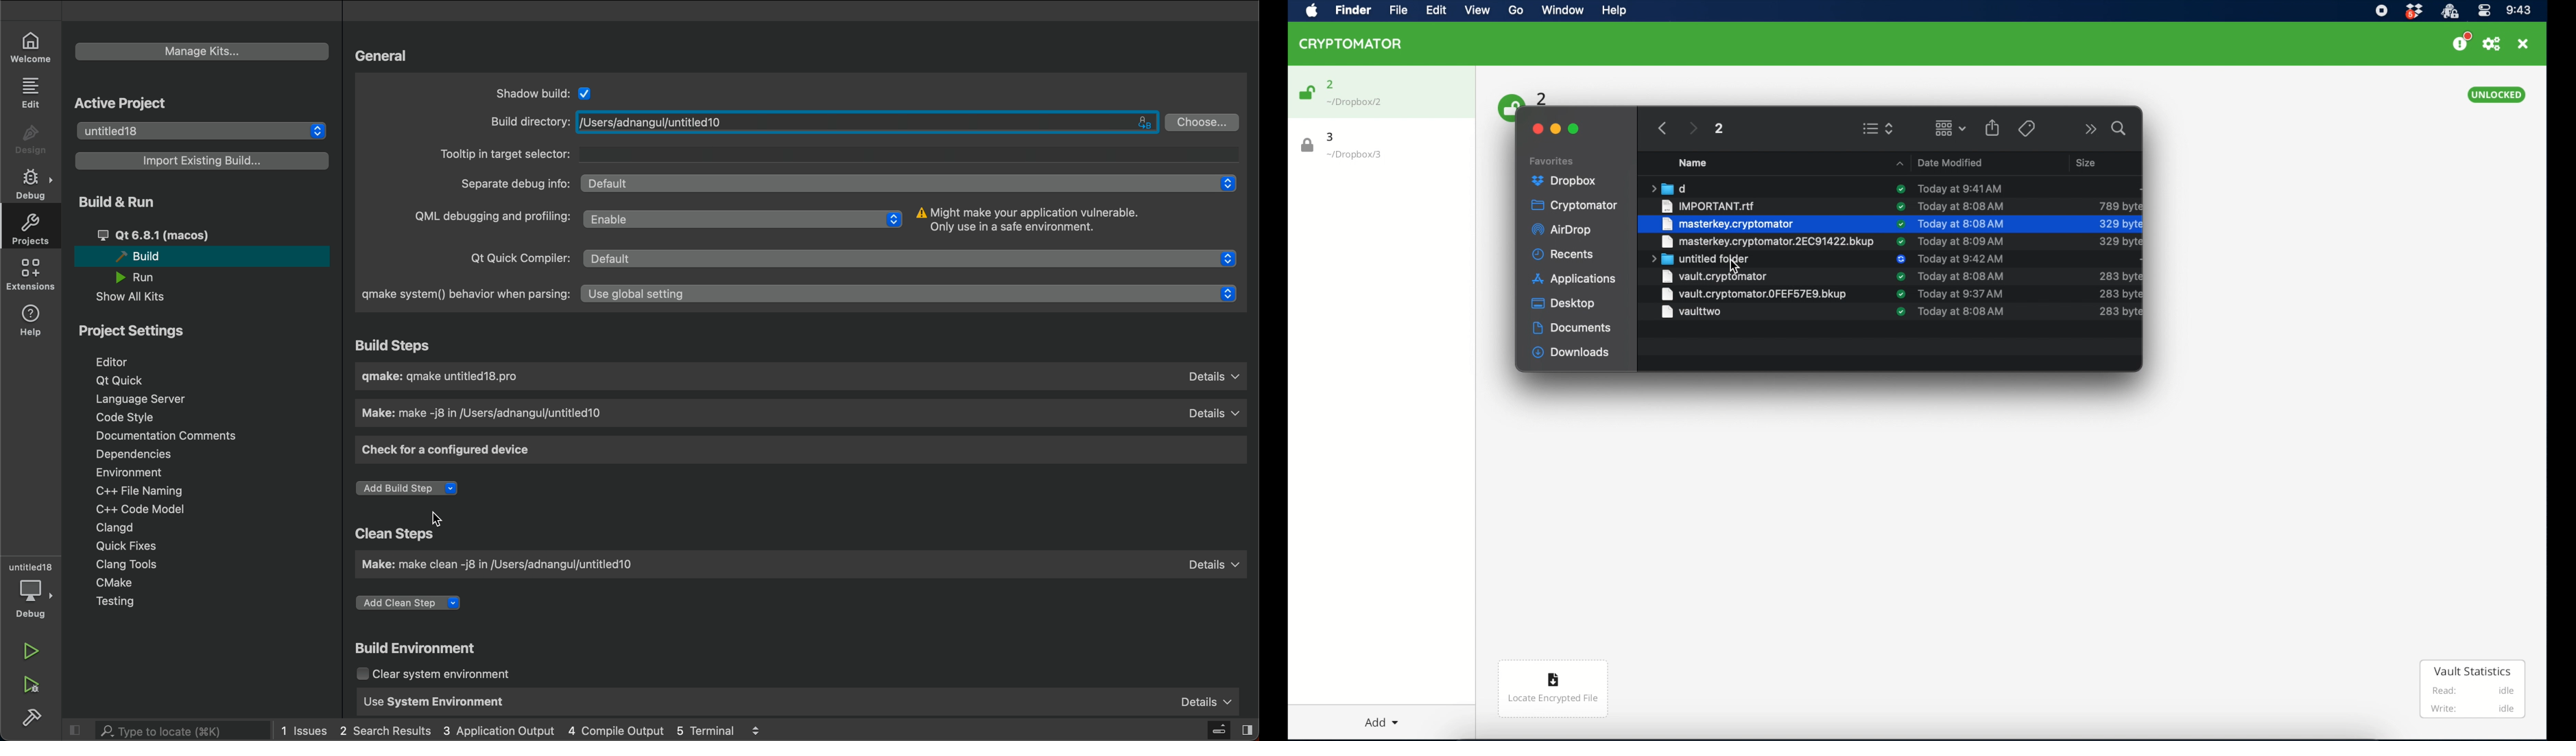 The height and width of the screenshot is (756, 2576). Describe the element at coordinates (502, 564) in the screenshot. I see `Make: make clean -j8 in /Users/adnangul/untitled10` at that location.